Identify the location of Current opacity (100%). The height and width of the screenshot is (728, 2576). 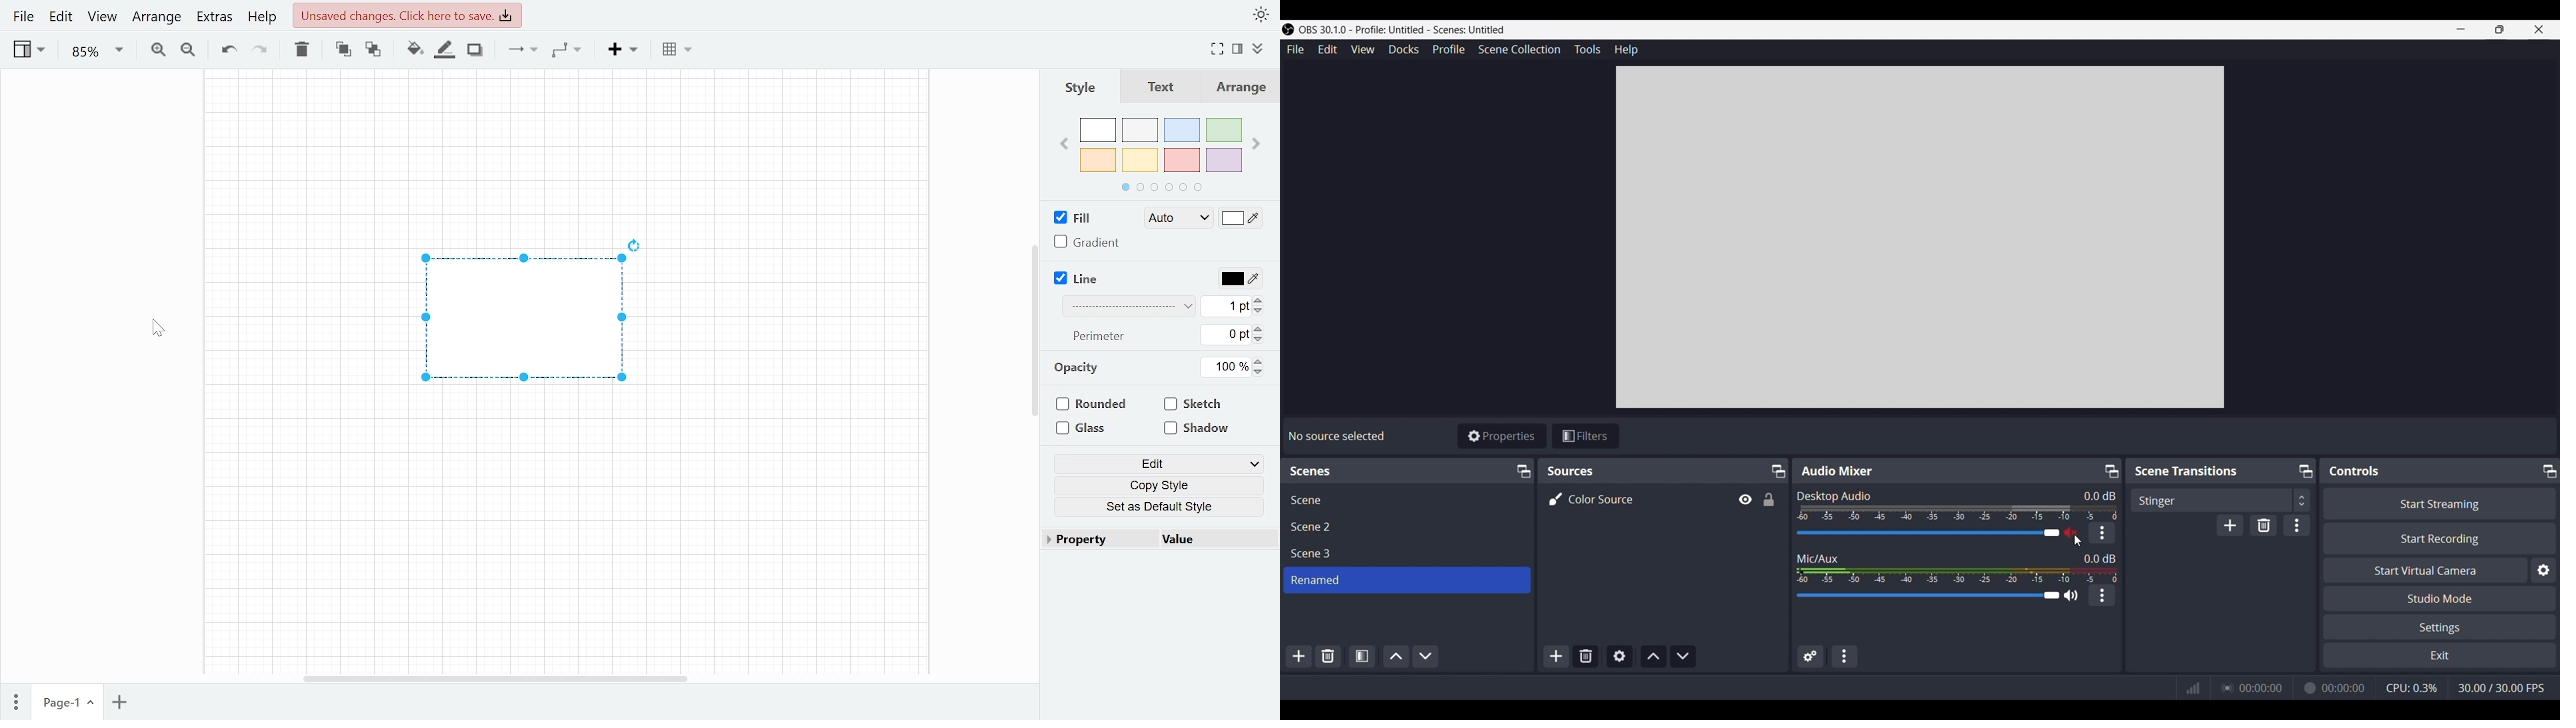
(1228, 368).